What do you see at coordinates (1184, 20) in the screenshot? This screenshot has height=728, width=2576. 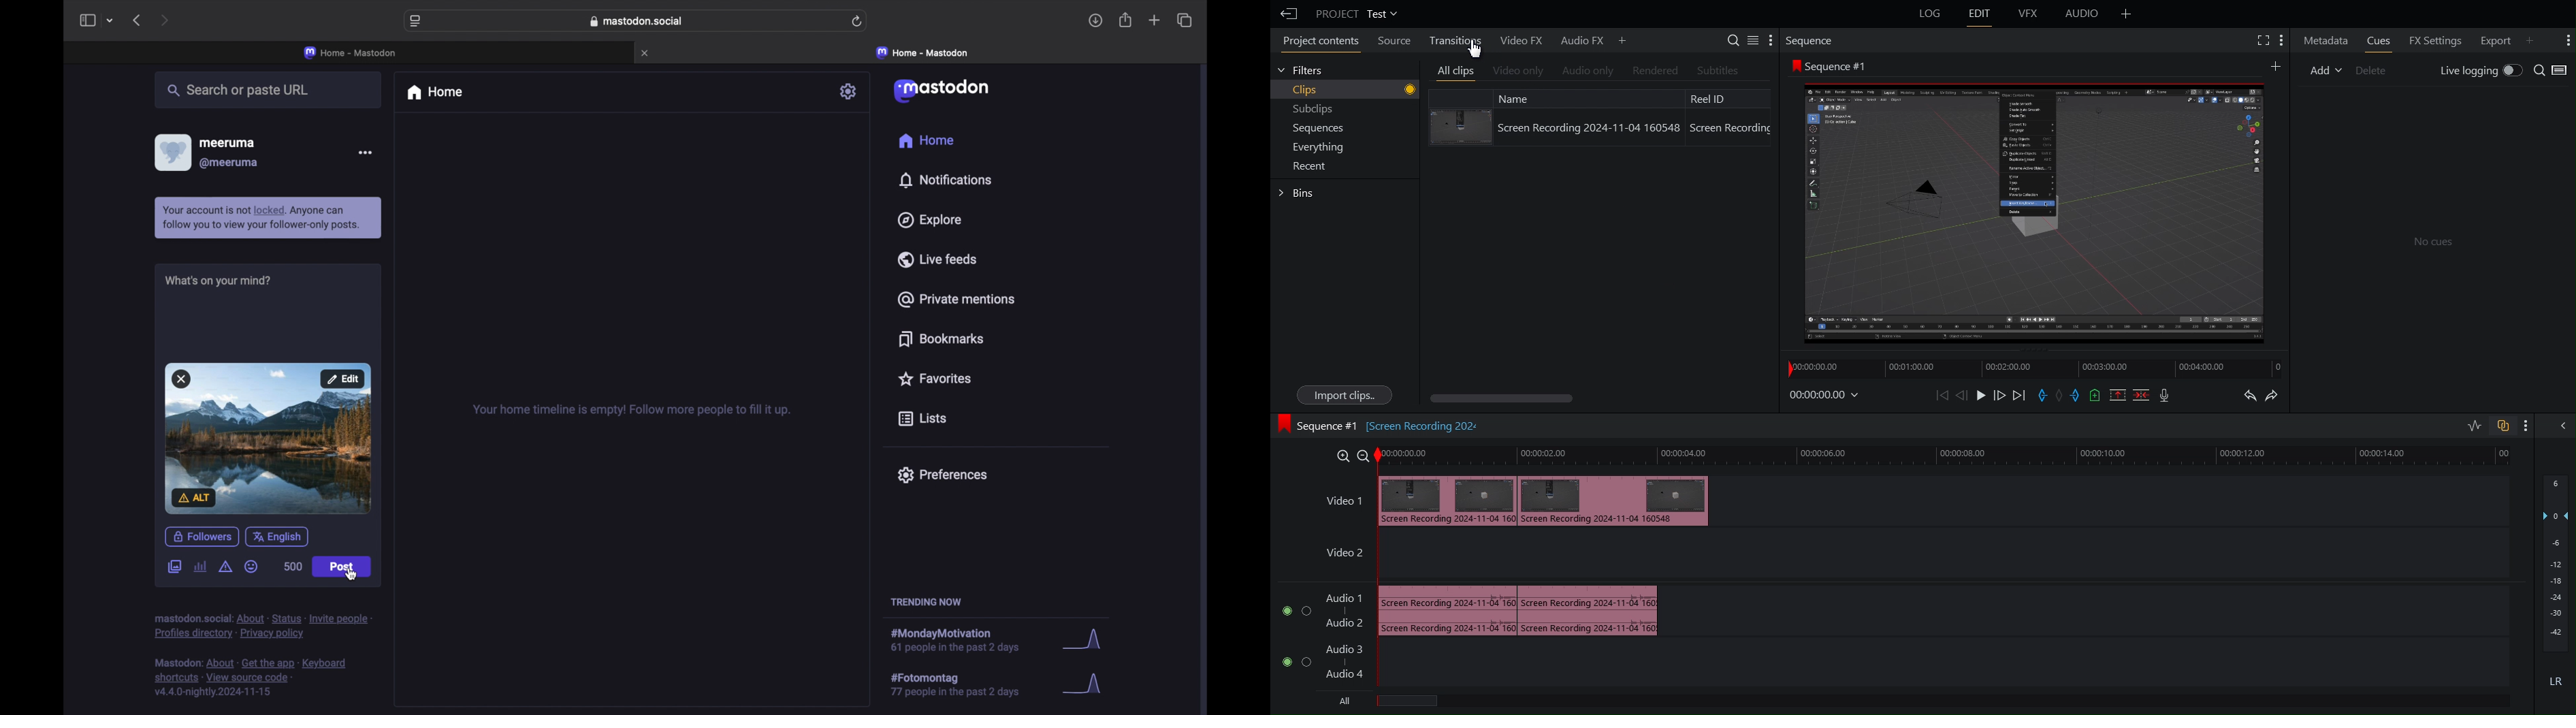 I see `show tab overview` at bounding box center [1184, 20].